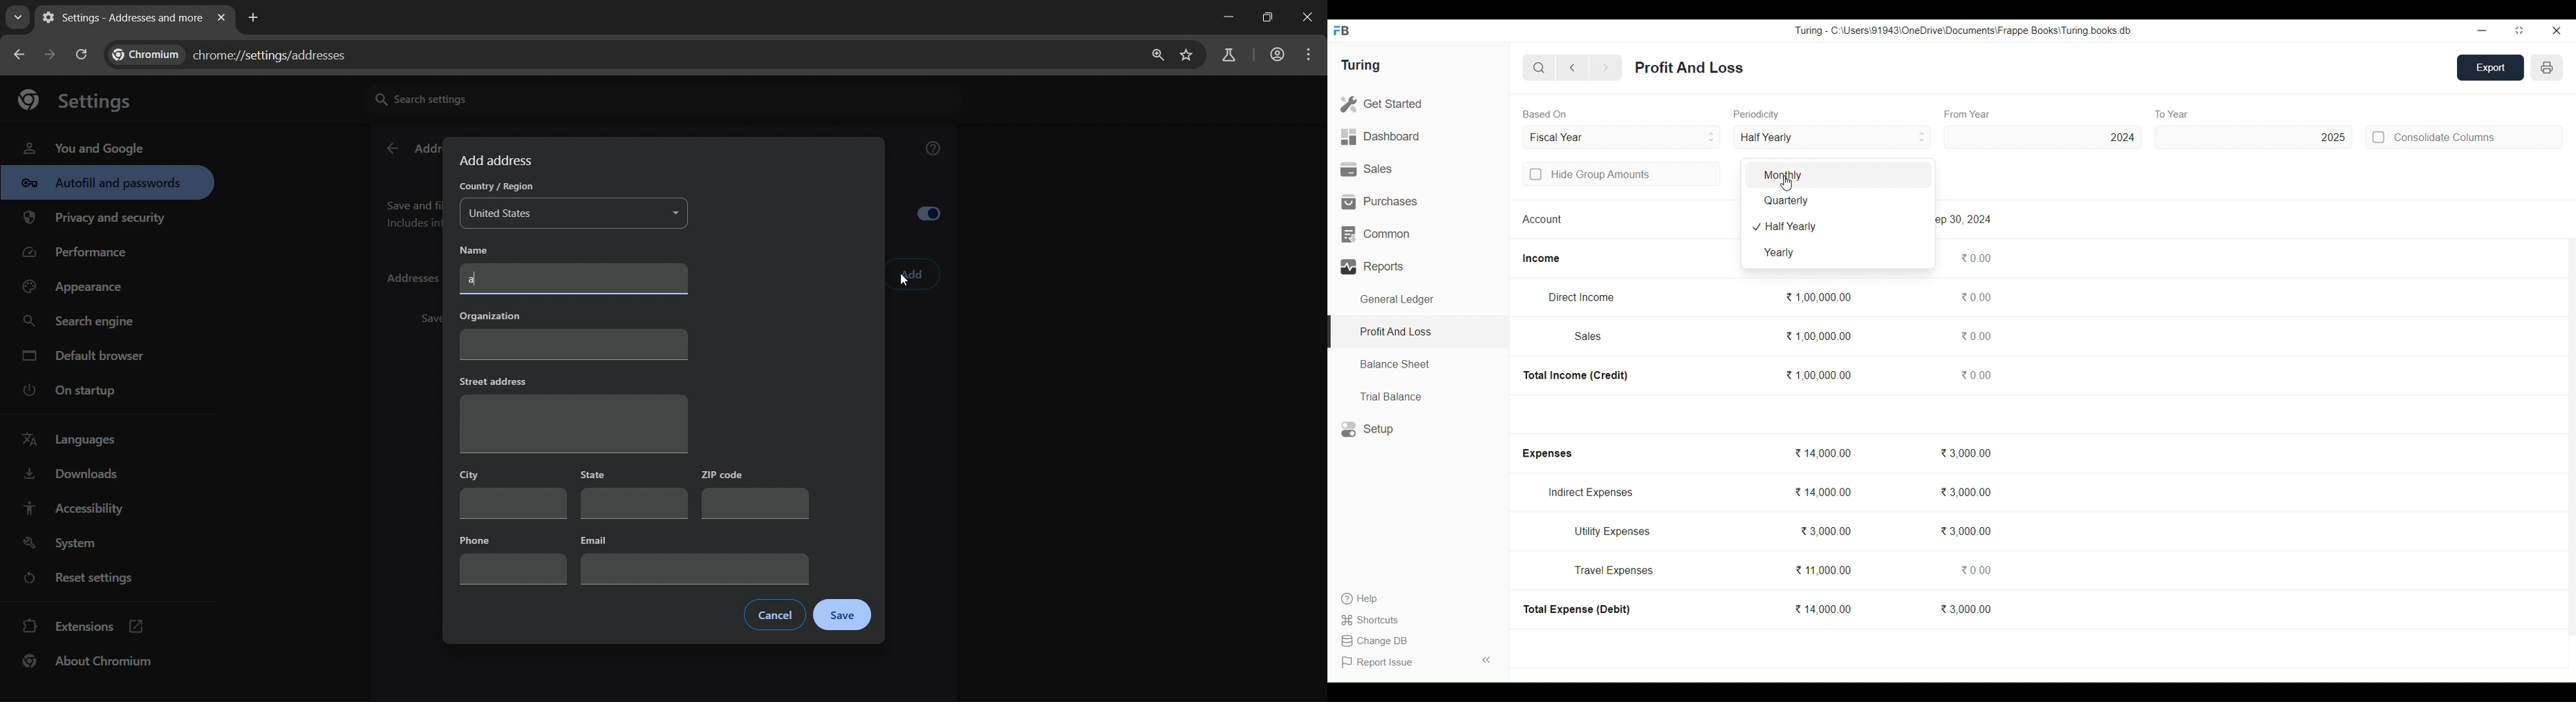 Image resolution: width=2576 pixels, height=728 pixels. What do you see at coordinates (1418, 235) in the screenshot?
I see `Common` at bounding box center [1418, 235].